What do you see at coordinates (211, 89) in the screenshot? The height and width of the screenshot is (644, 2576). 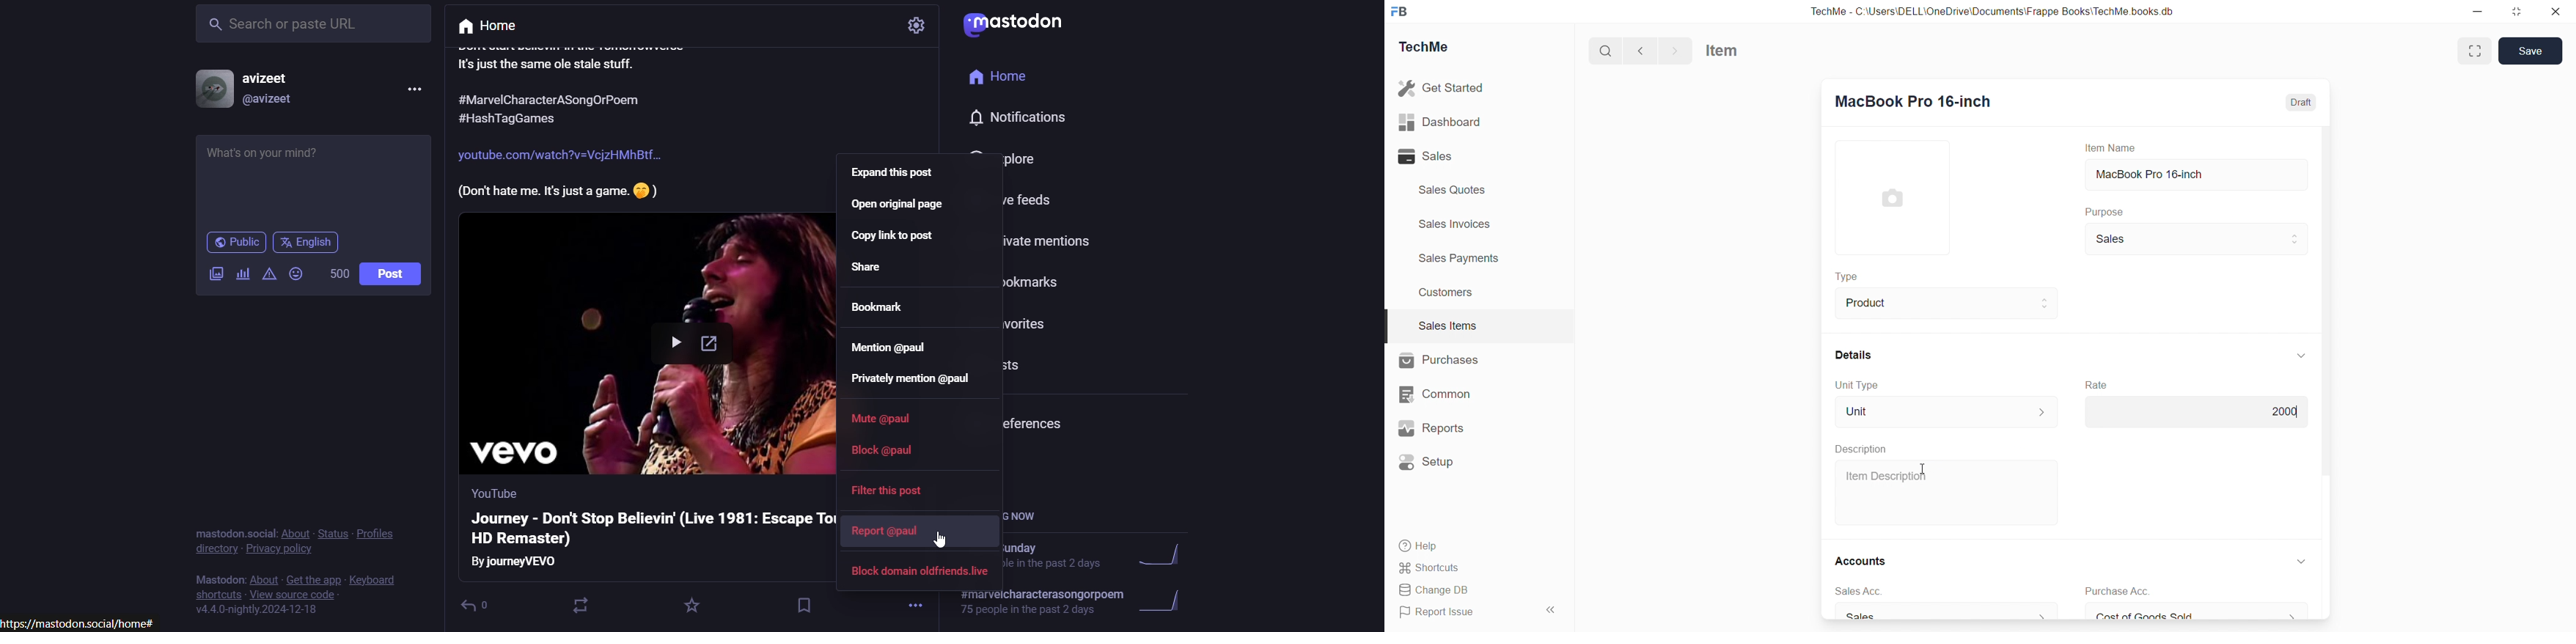 I see `display picture` at bounding box center [211, 89].